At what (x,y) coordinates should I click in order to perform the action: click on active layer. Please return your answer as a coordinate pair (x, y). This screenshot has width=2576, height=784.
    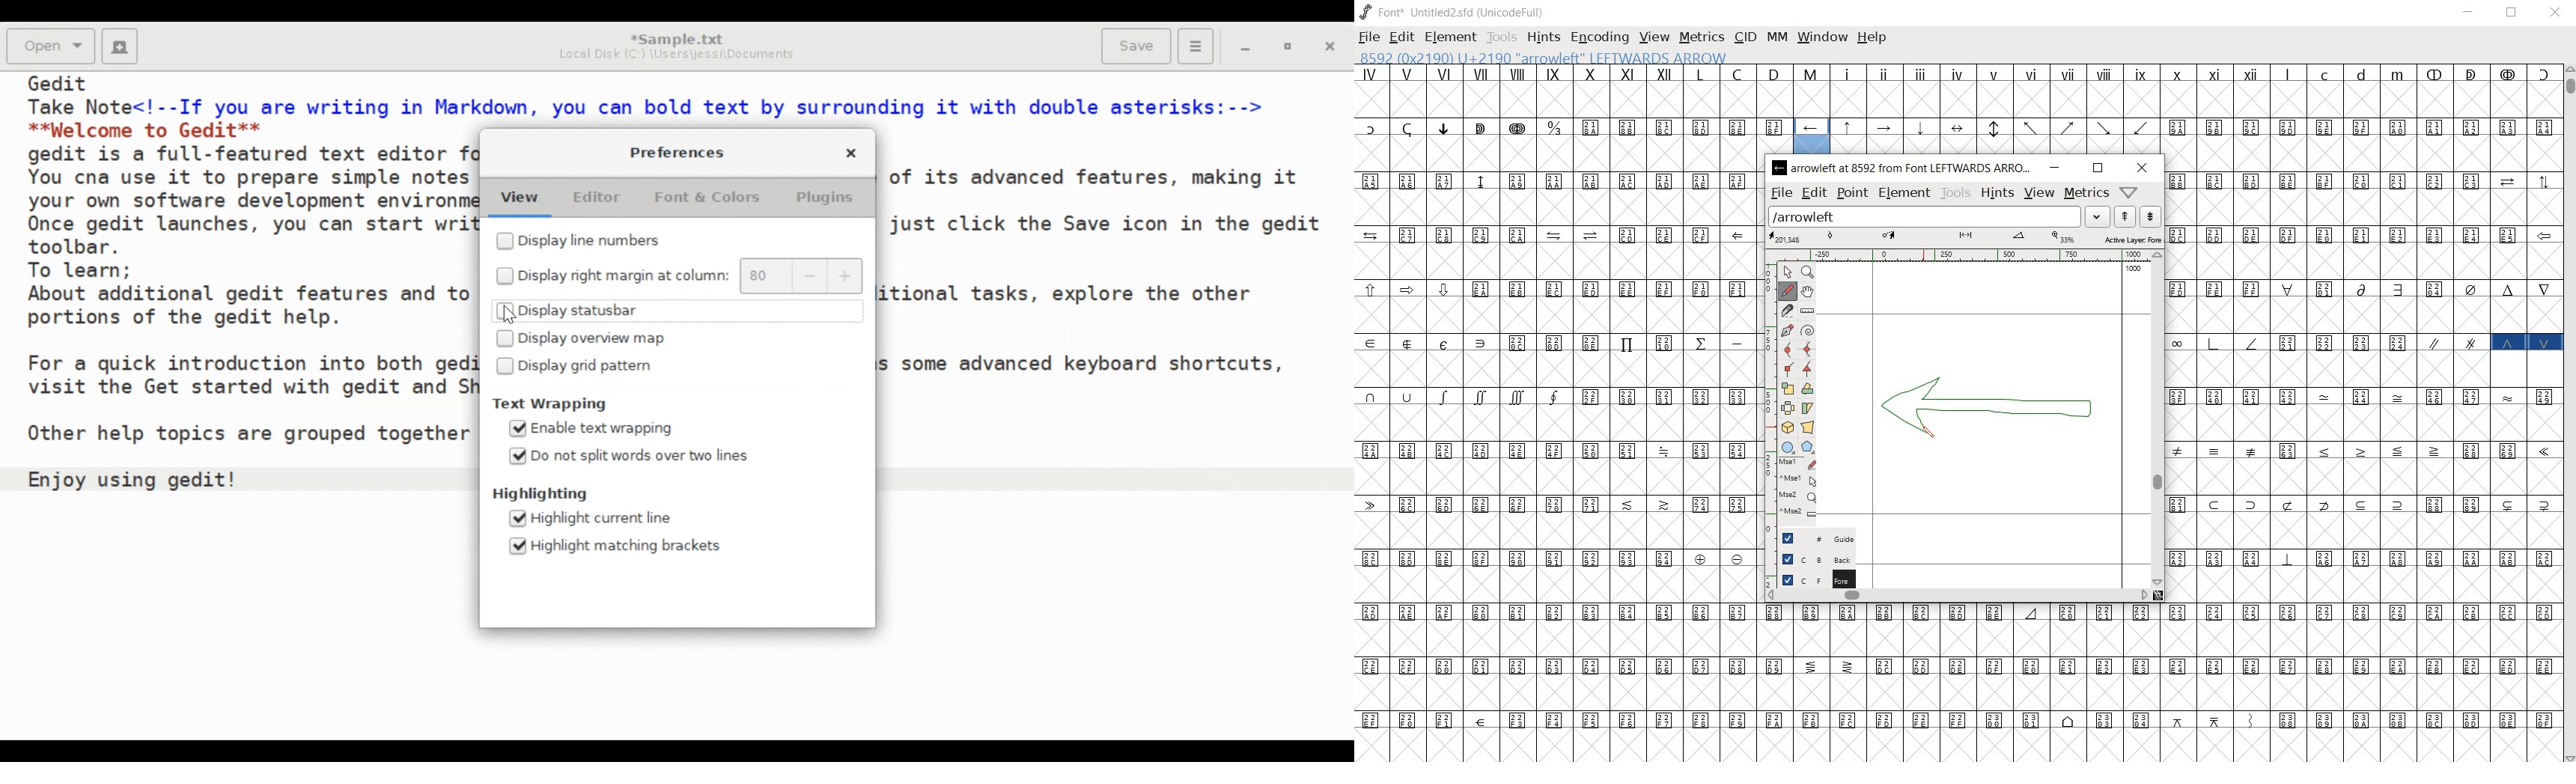
    Looking at the image, I should click on (1965, 238).